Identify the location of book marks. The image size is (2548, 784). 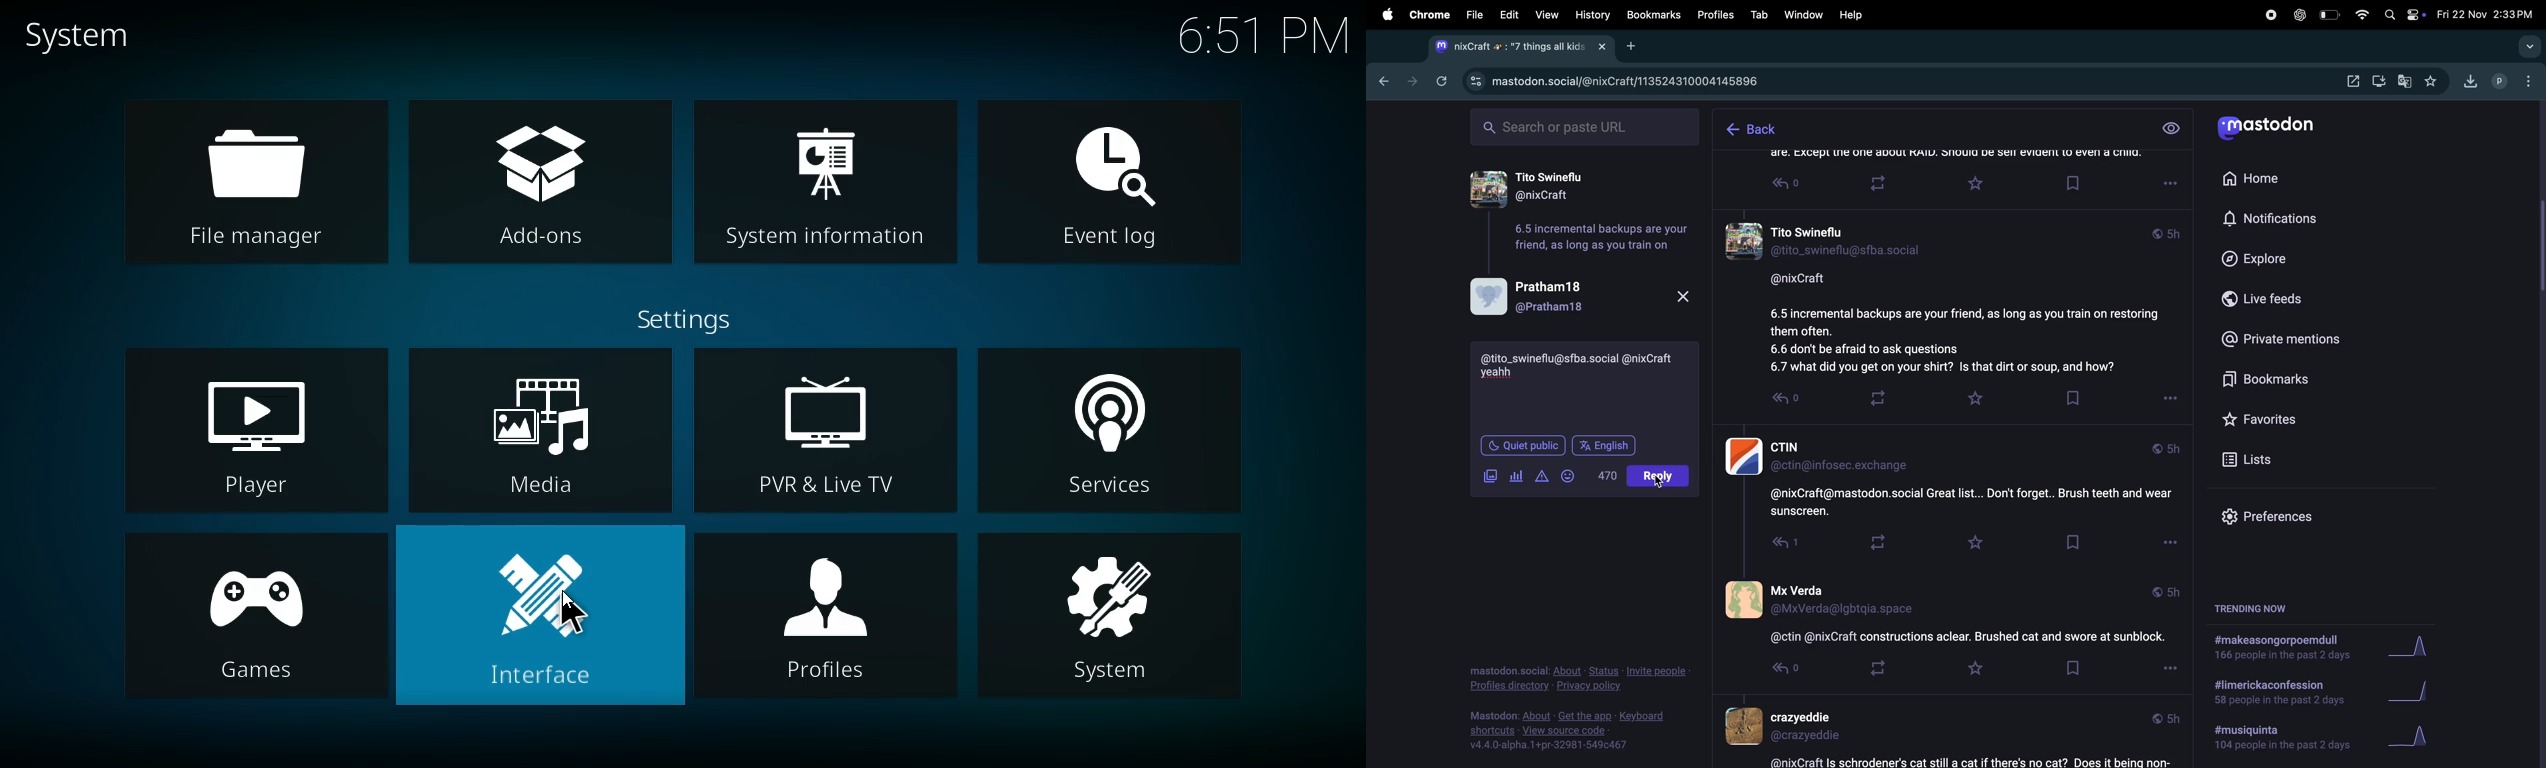
(2293, 381).